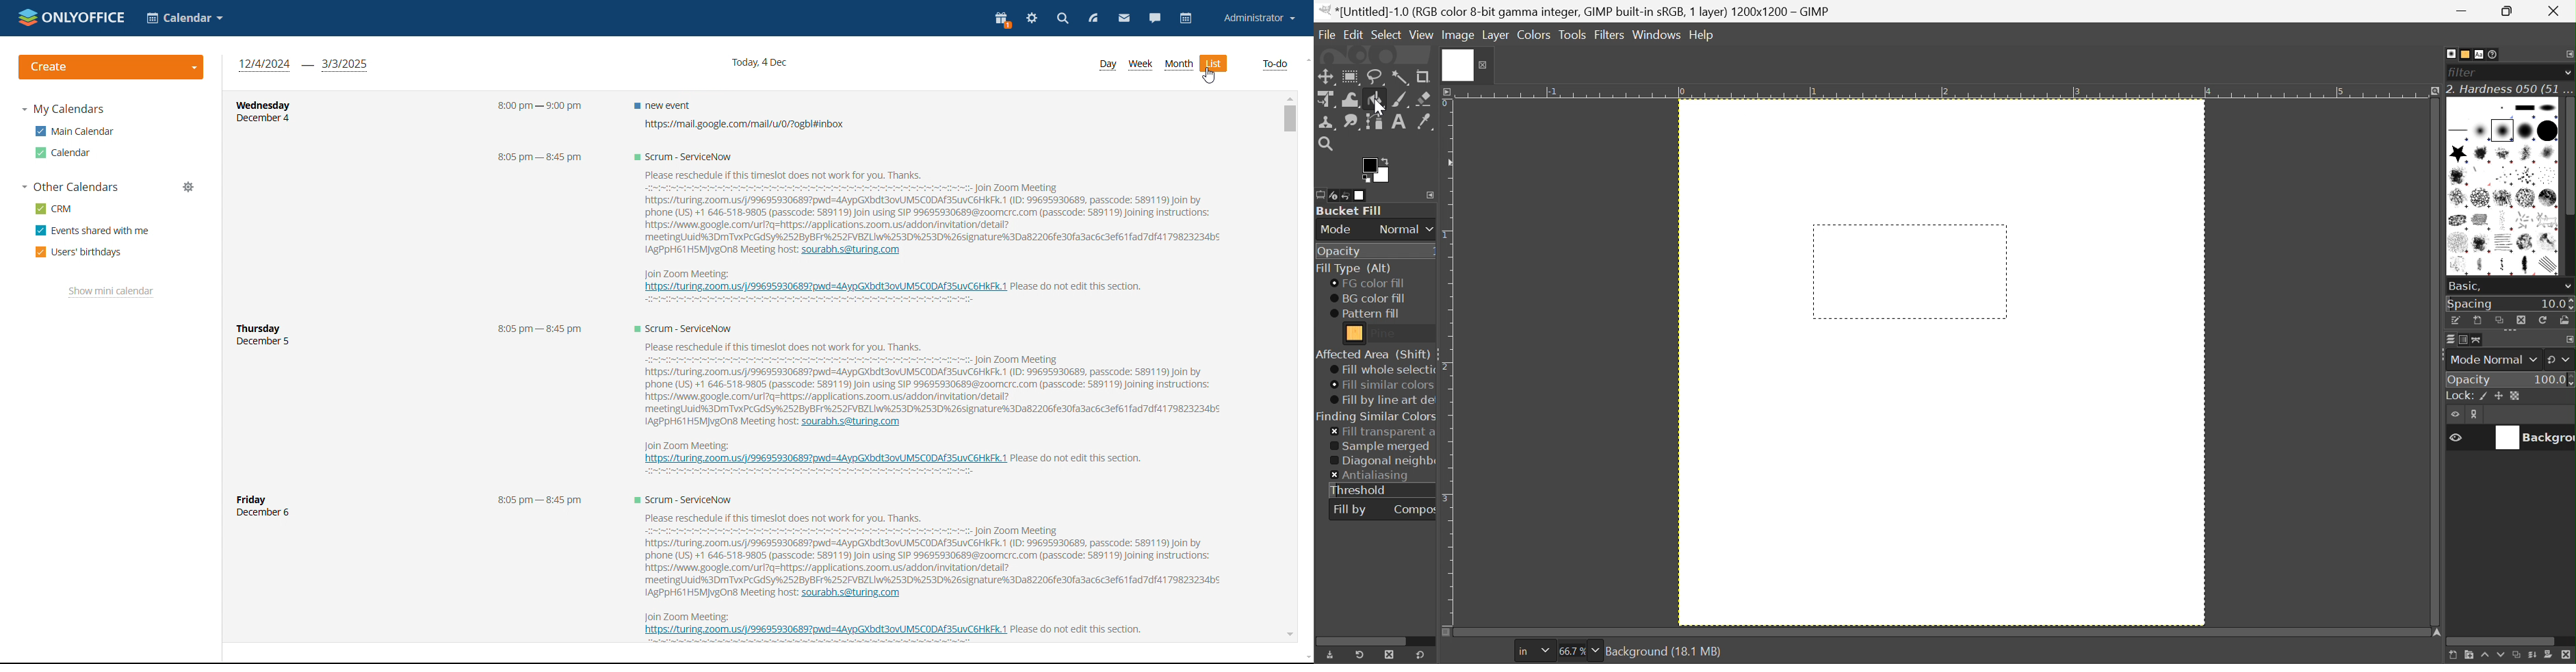  Describe the element at coordinates (1609, 36) in the screenshot. I see `Filters` at that location.